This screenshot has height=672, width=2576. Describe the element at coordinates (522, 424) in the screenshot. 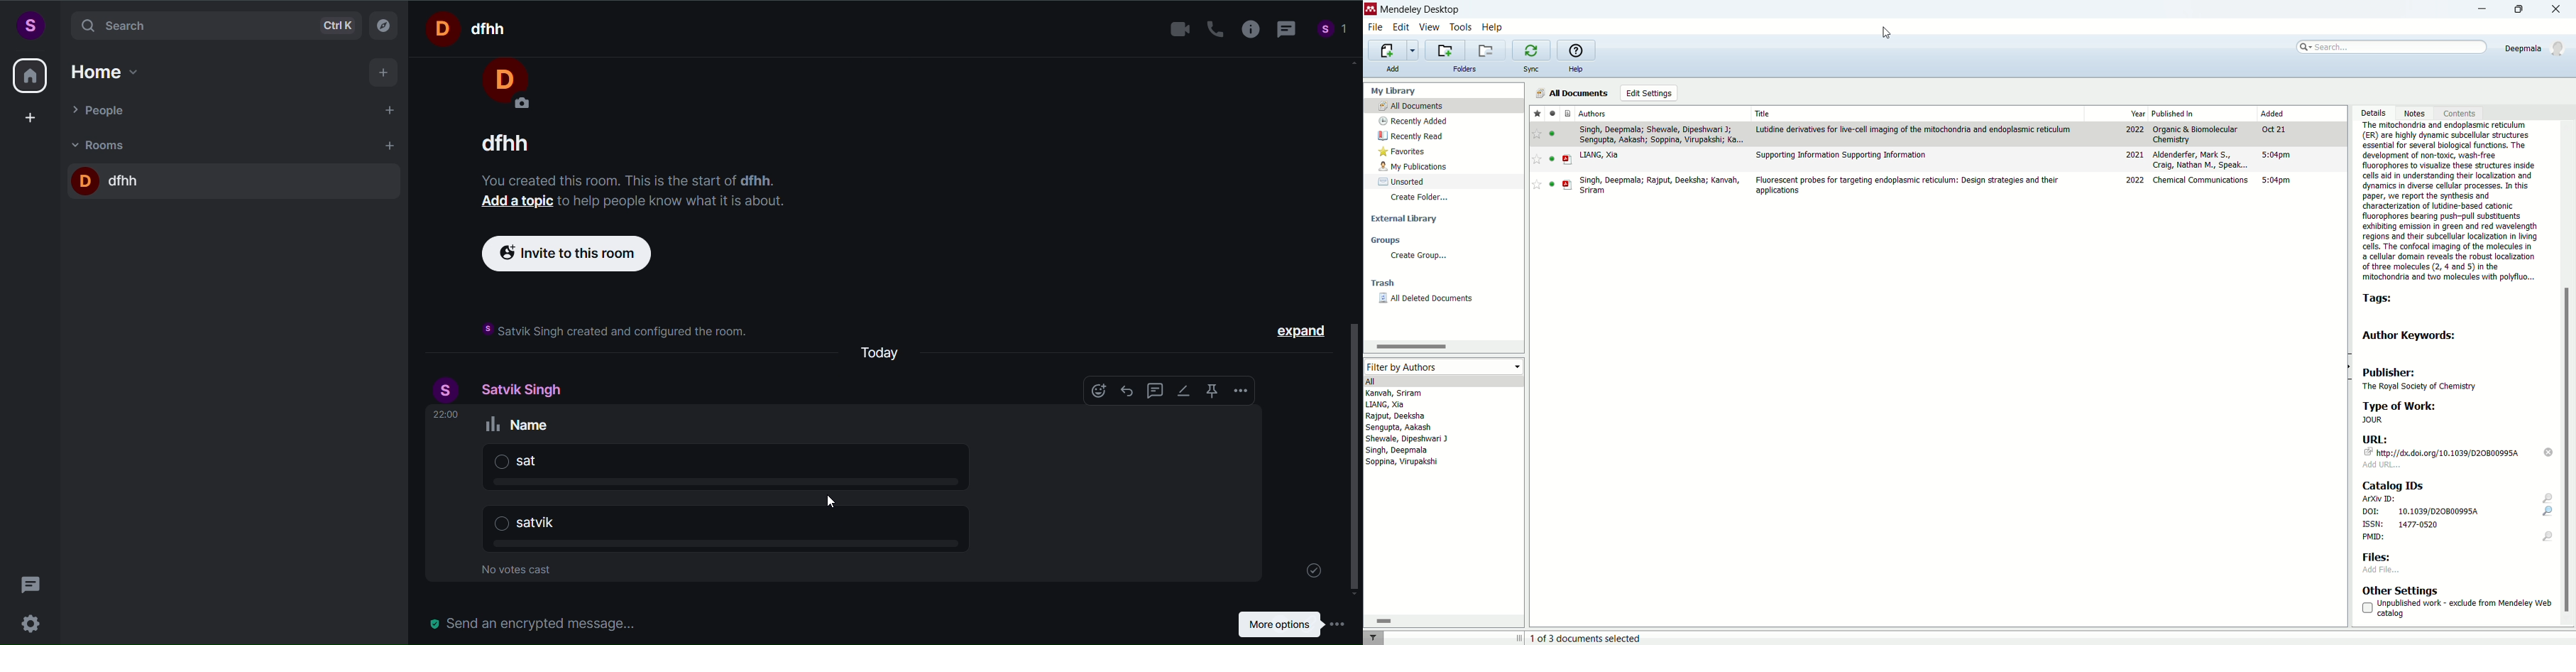

I see `name poll` at that location.